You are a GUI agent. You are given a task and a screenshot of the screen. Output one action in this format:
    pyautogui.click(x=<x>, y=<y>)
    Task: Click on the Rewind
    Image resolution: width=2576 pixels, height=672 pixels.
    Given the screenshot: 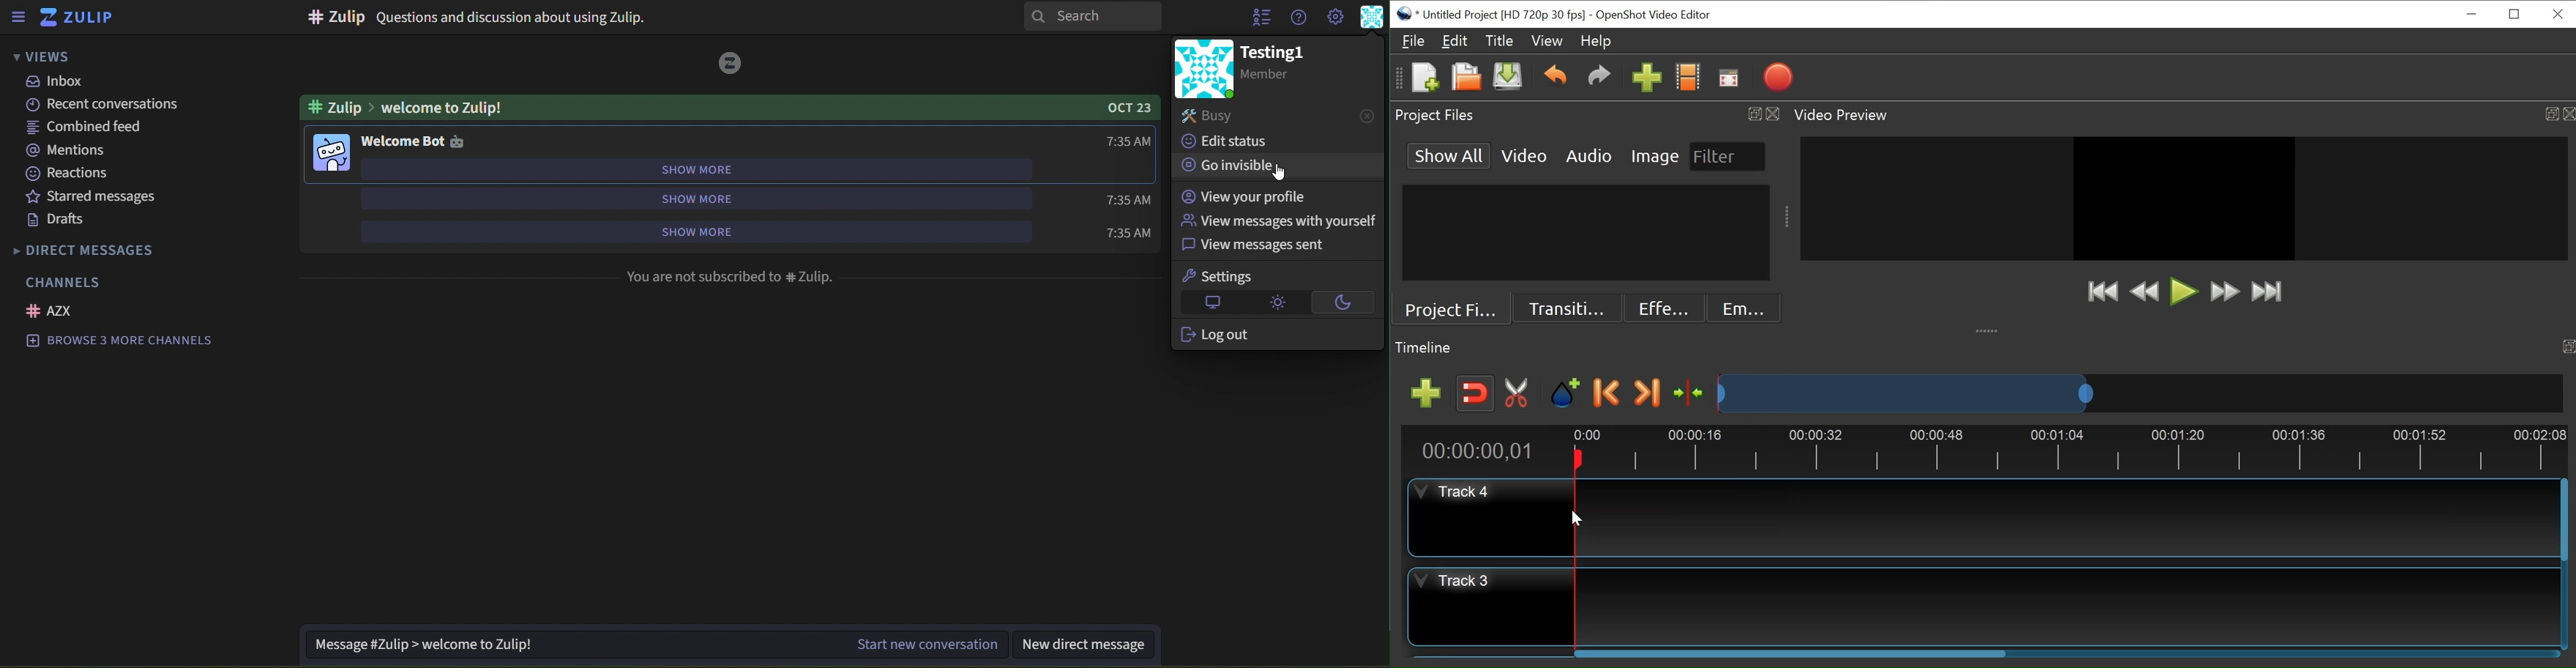 What is the action you would take?
    pyautogui.click(x=2145, y=292)
    